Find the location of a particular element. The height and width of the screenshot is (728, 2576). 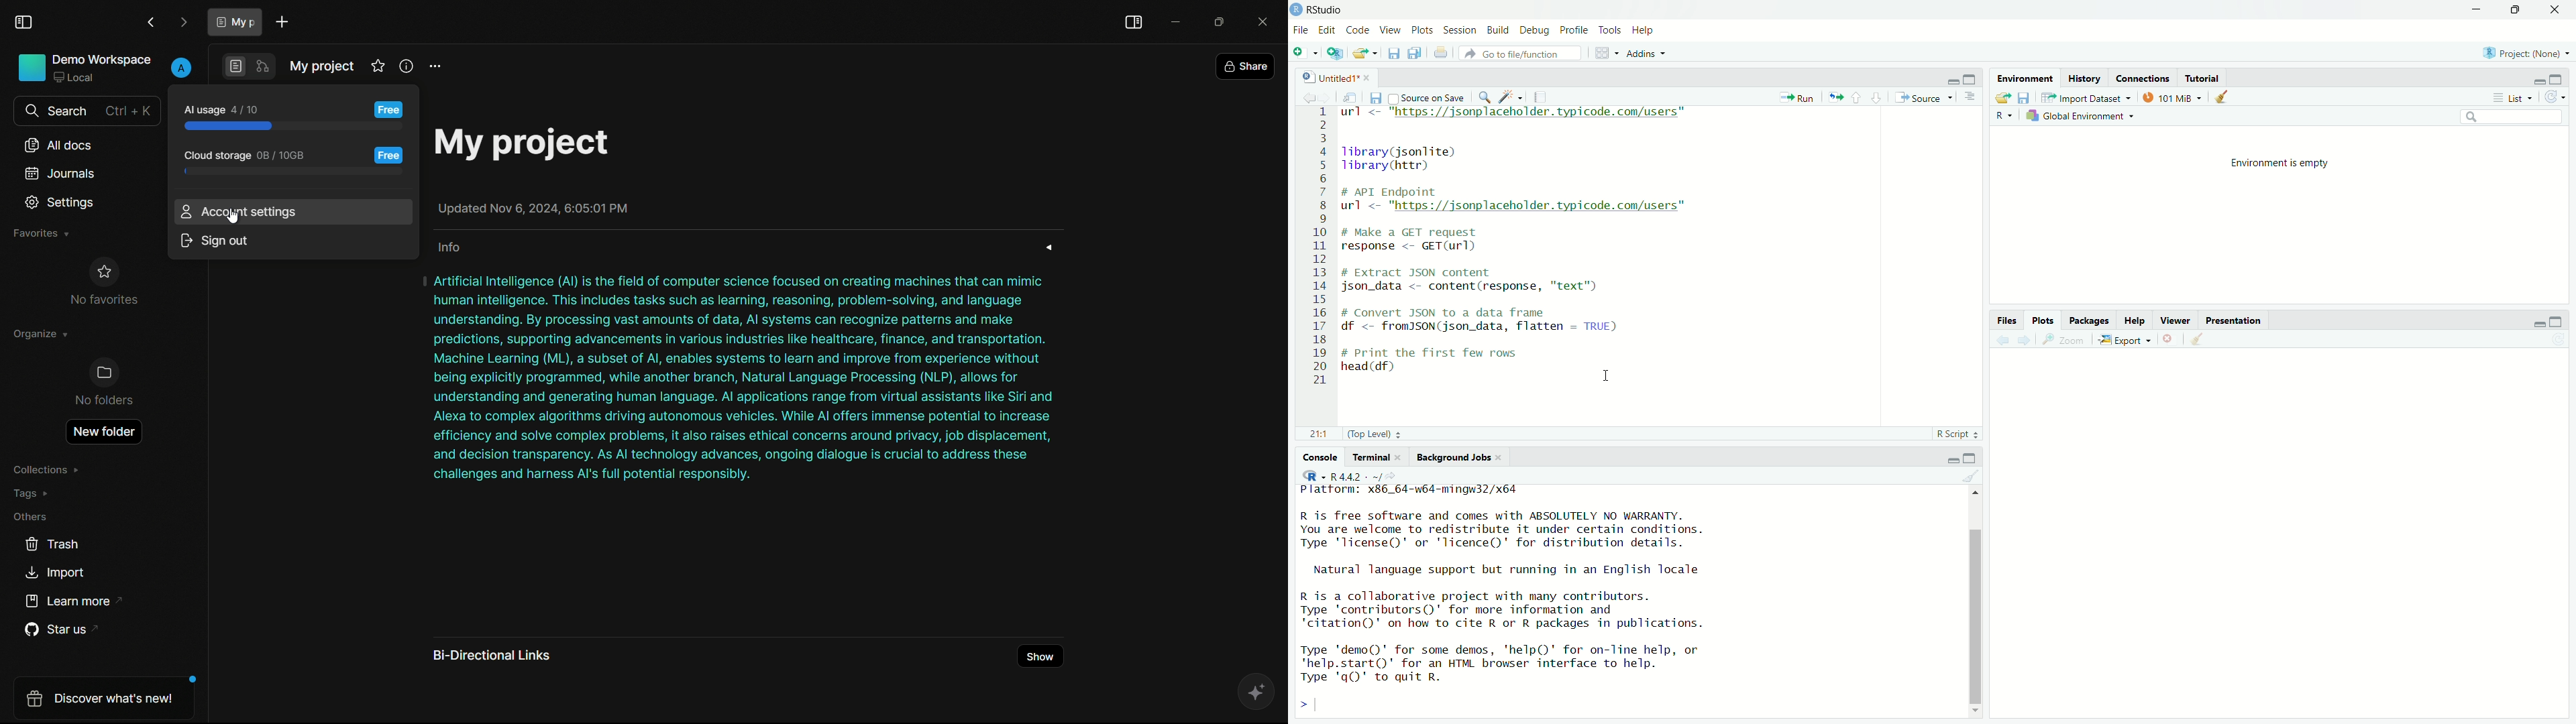

Minimize is located at coordinates (1951, 460).